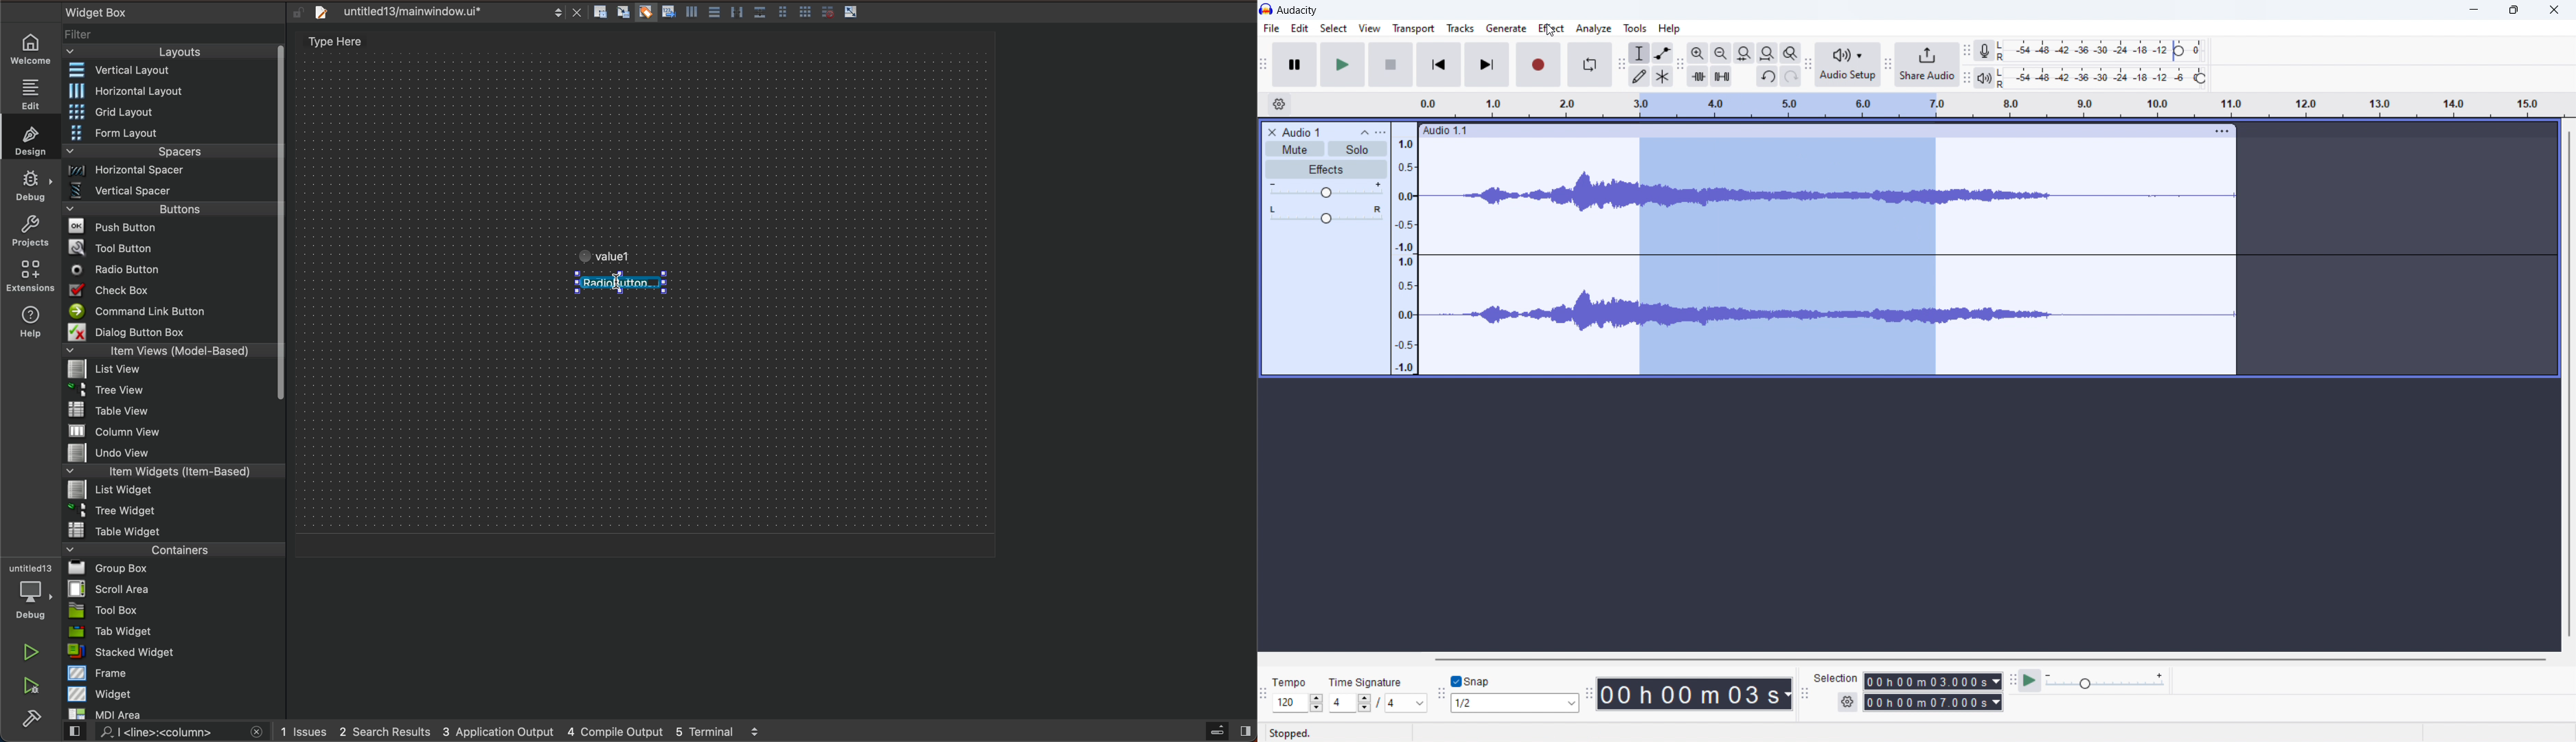  I want to click on recording meter, so click(1985, 51).